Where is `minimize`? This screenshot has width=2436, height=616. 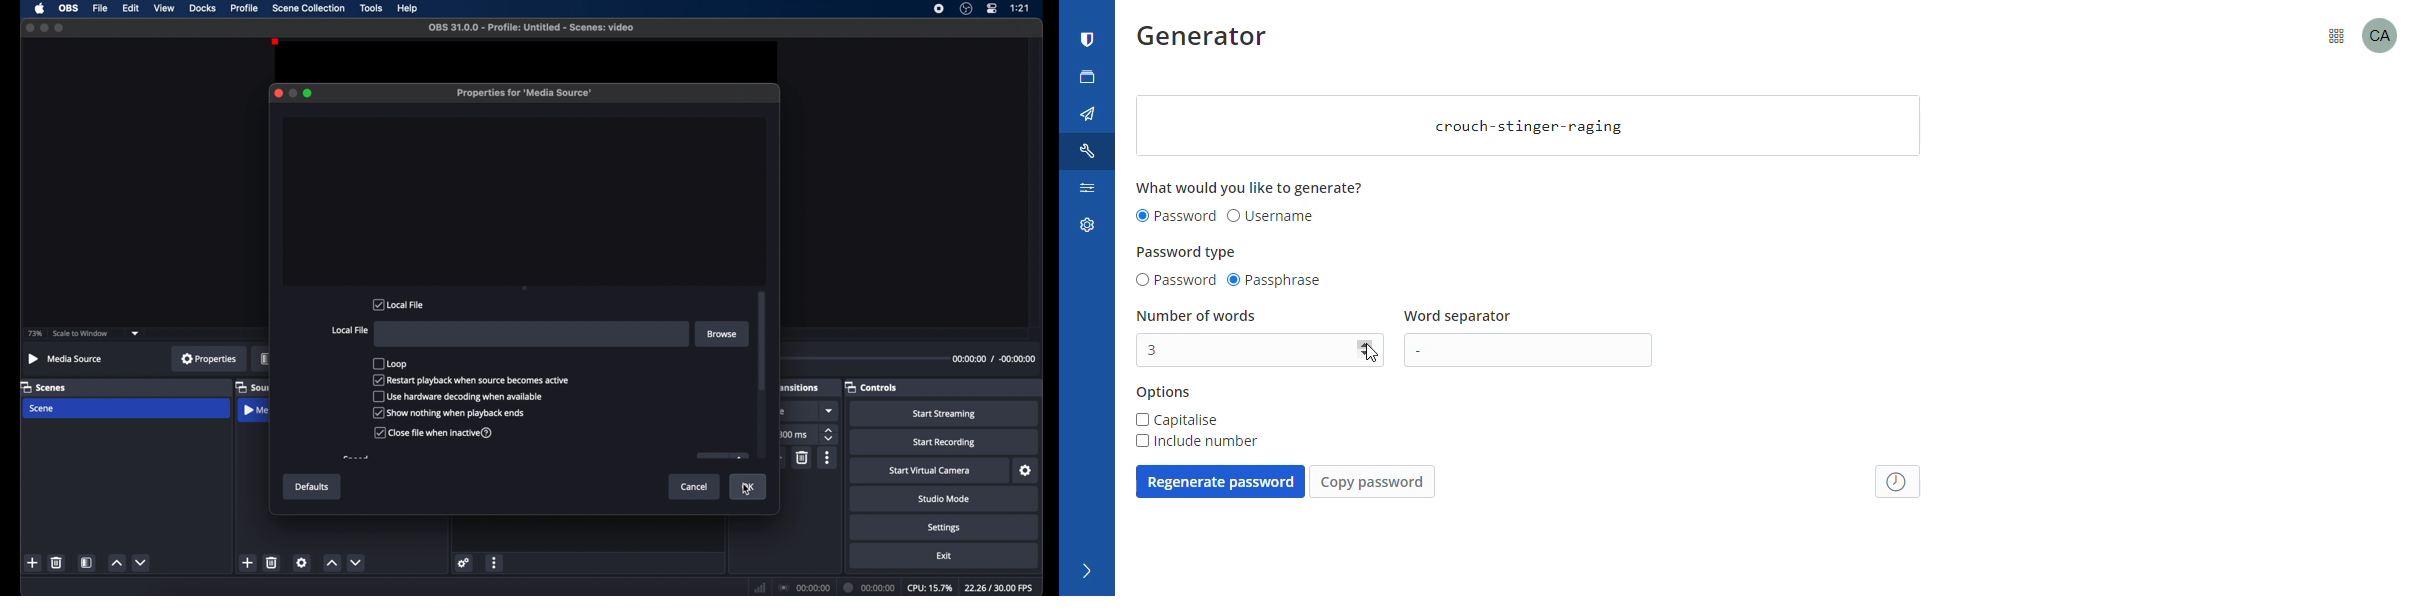
minimize is located at coordinates (44, 28).